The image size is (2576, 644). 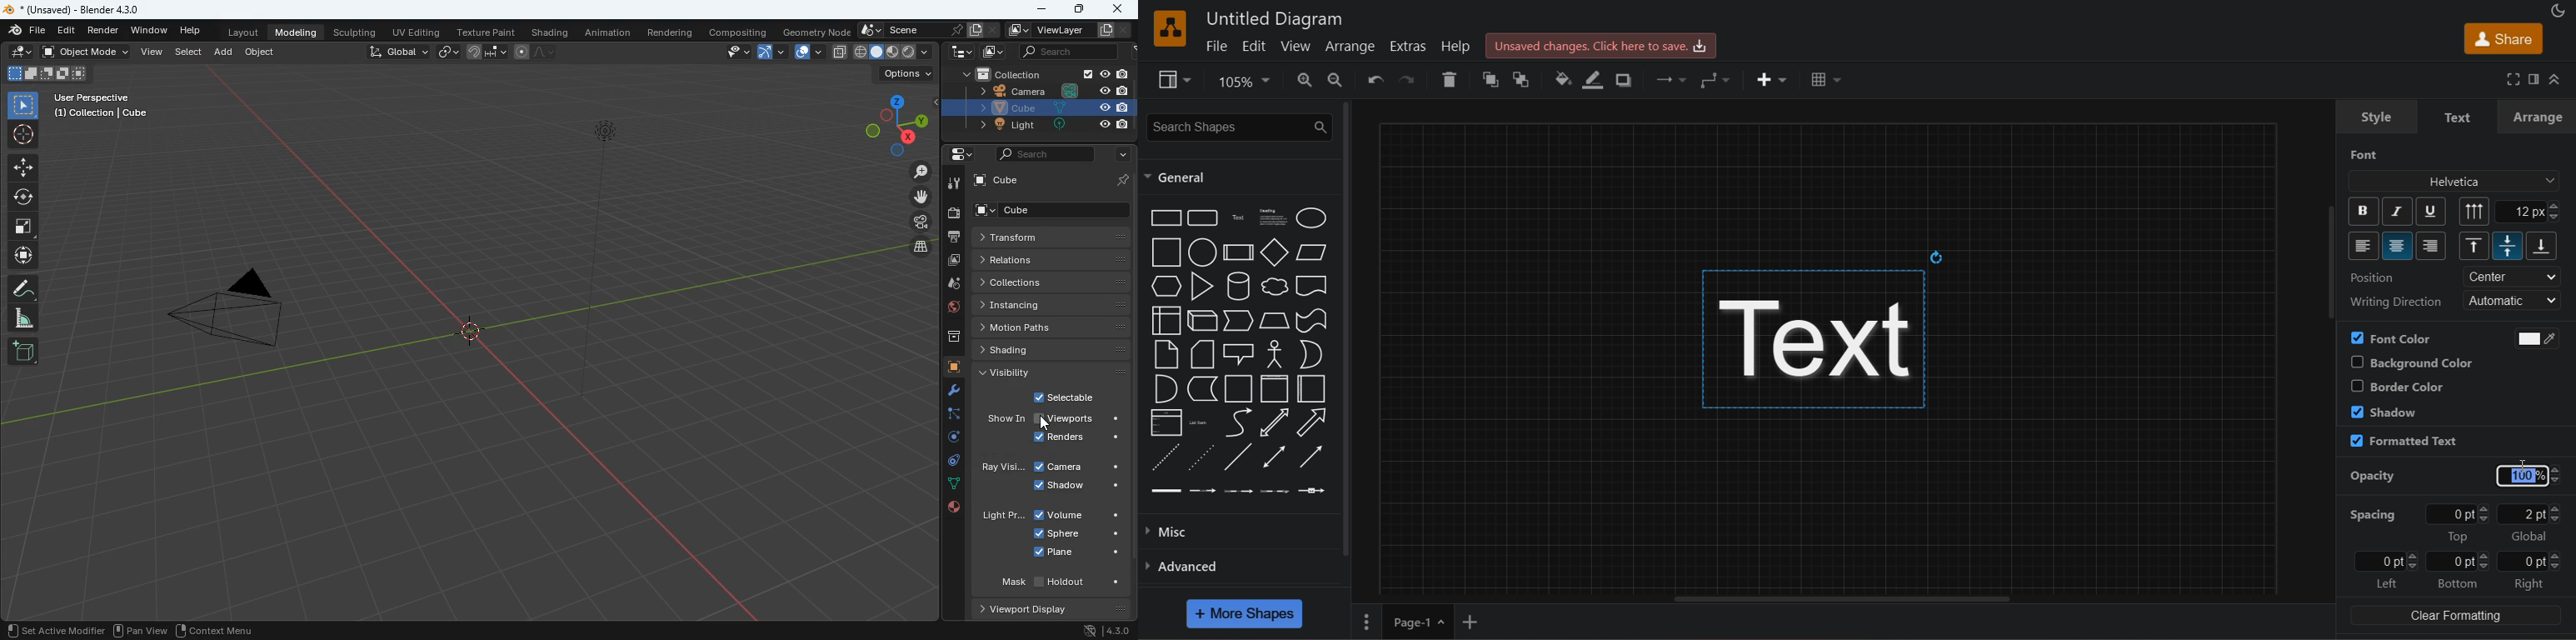 I want to click on cube, so click(x=1055, y=211).